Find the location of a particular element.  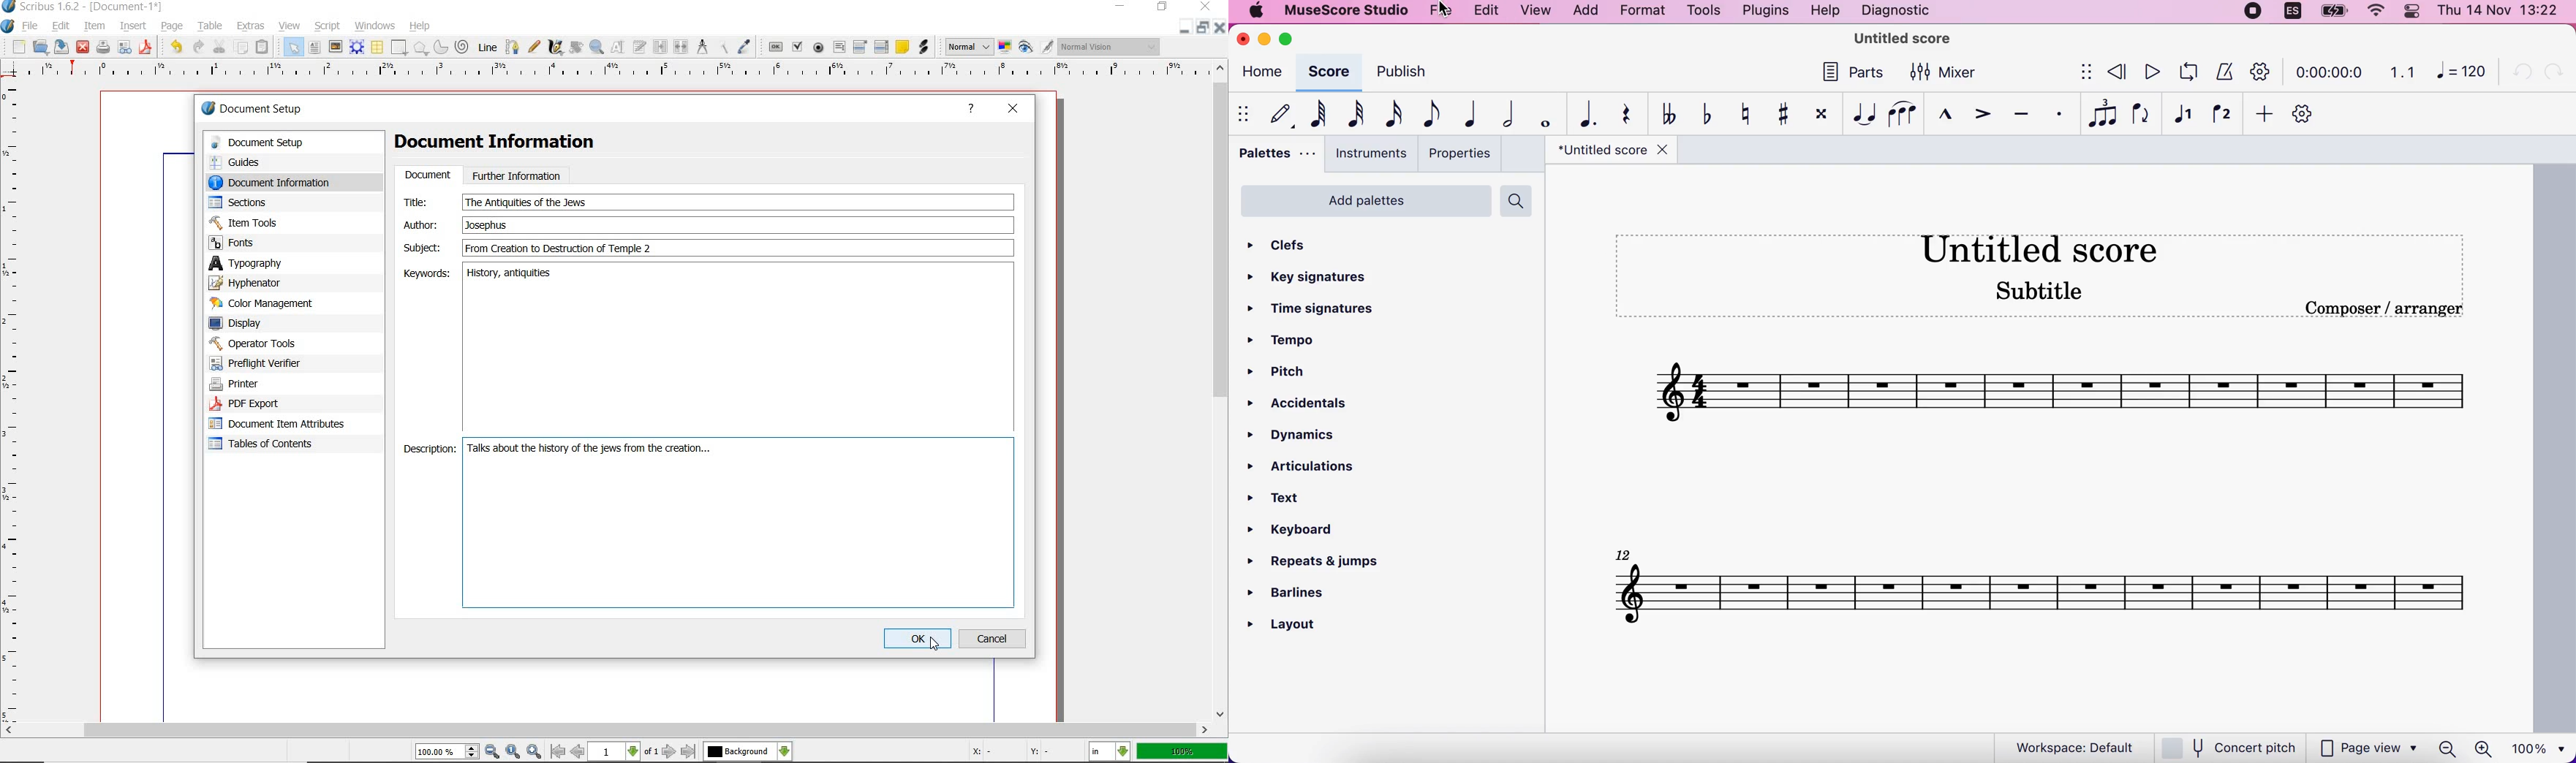

key signatures is located at coordinates (1316, 278).